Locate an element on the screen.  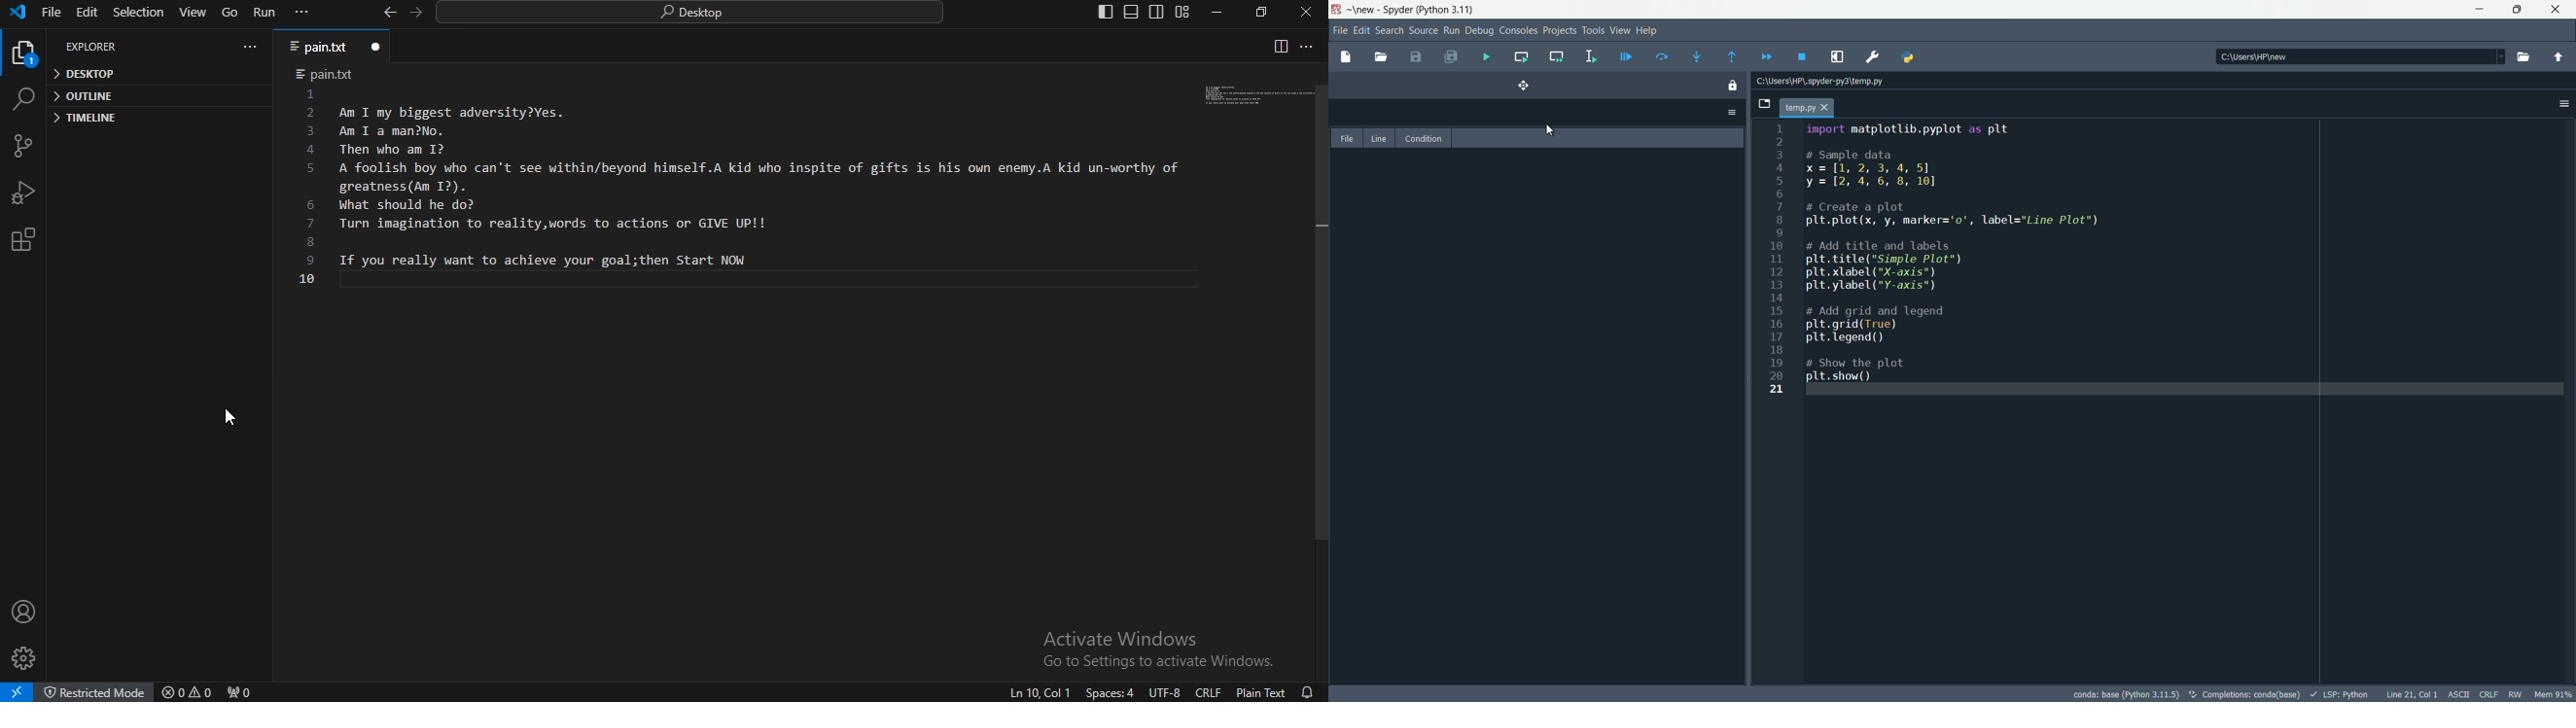
step into function is located at coordinates (1692, 57).